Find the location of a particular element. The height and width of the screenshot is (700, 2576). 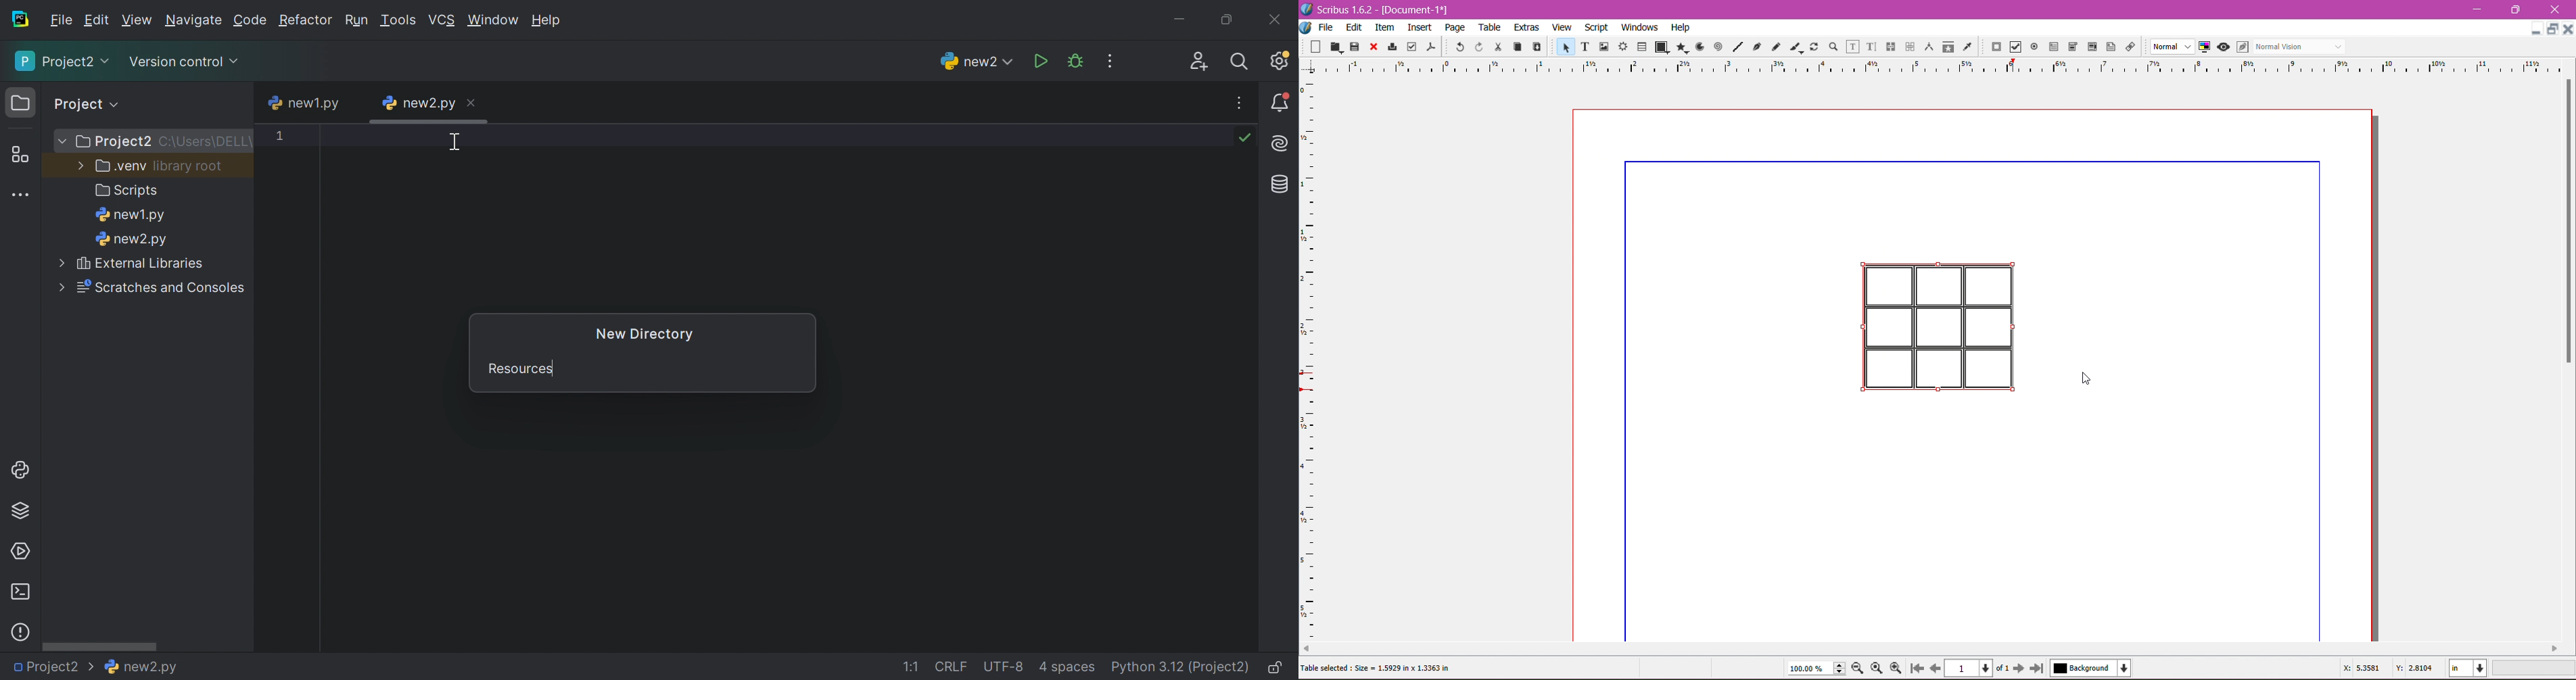

Calligraphic Line is located at coordinates (1796, 45).